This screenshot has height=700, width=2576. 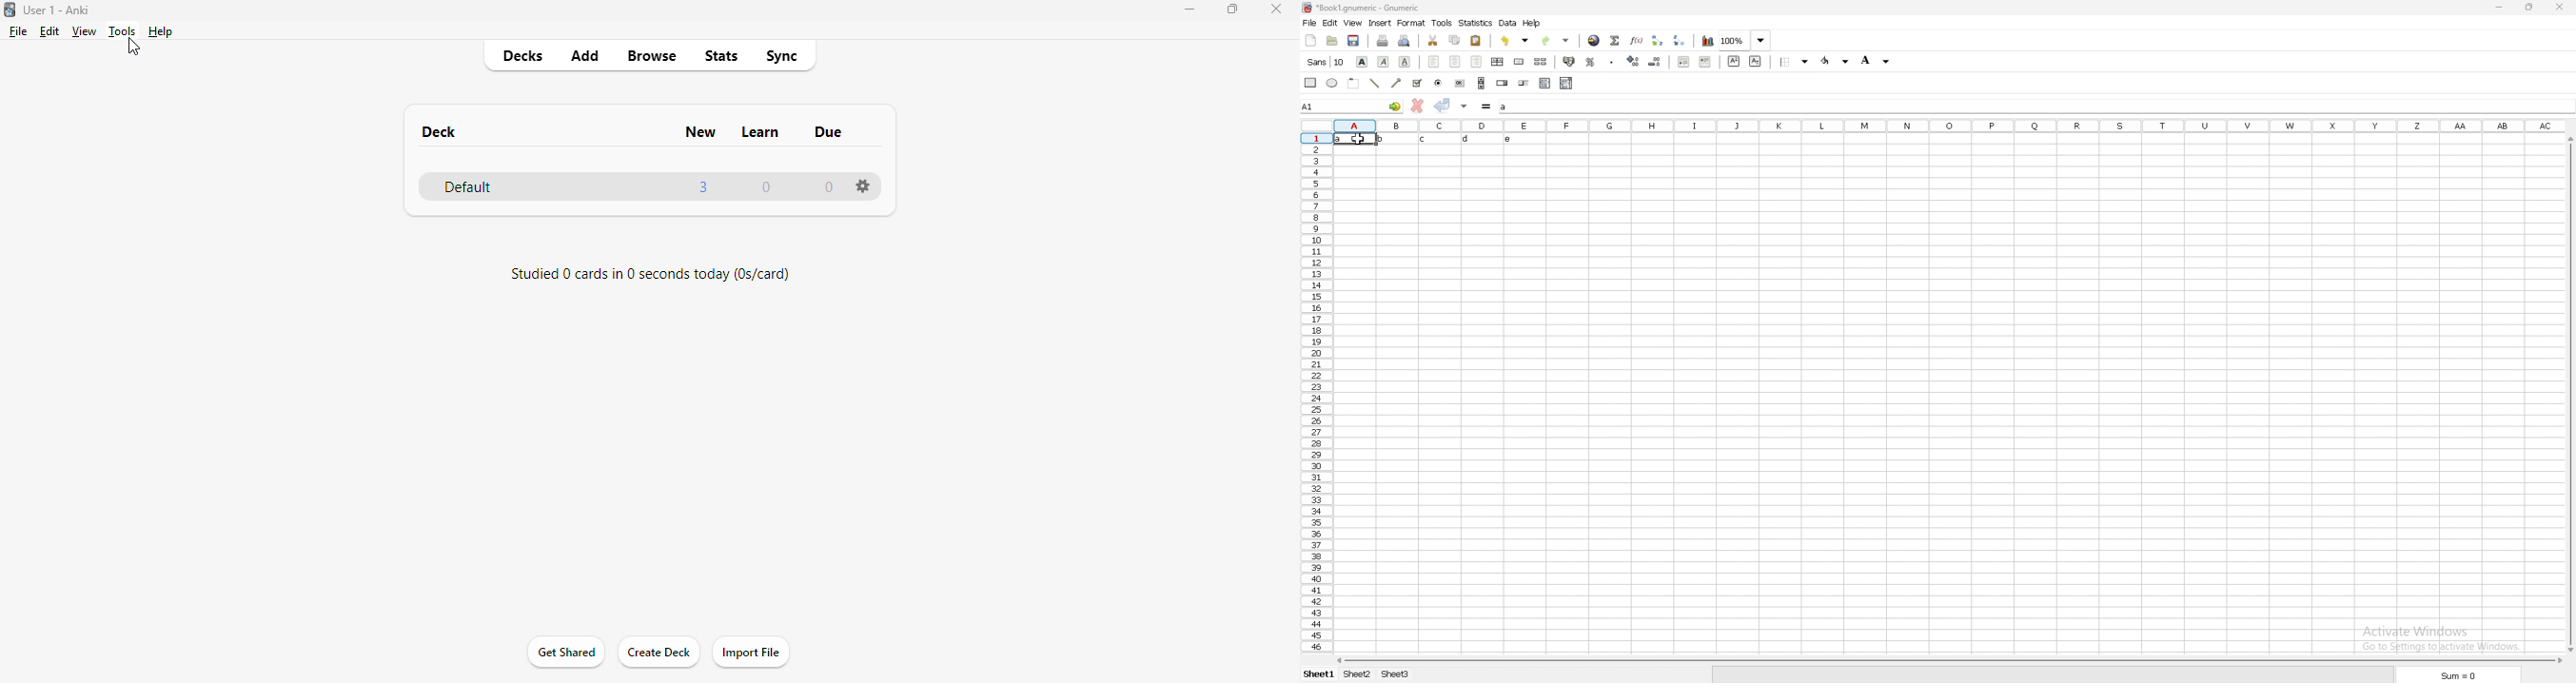 What do you see at coordinates (750, 652) in the screenshot?
I see `import file` at bounding box center [750, 652].